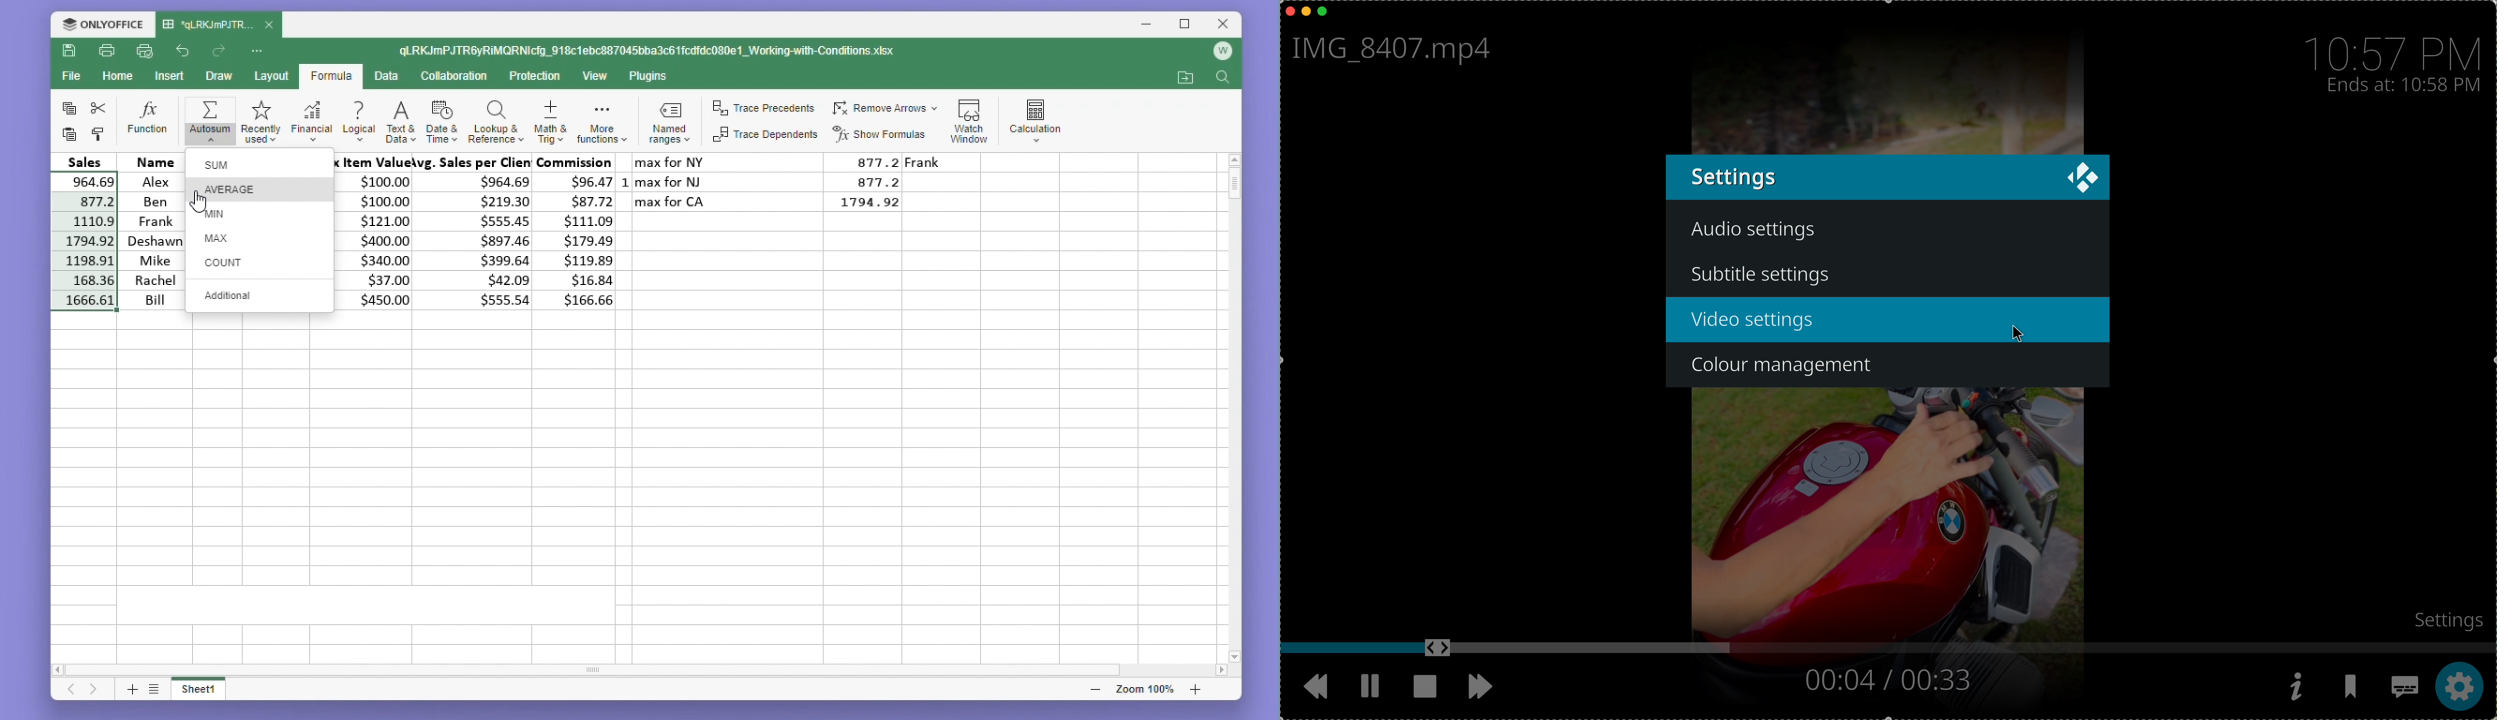 The image size is (2520, 728). Describe the element at coordinates (1222, 671) in the screenshot. I see `scroll right` at that location.